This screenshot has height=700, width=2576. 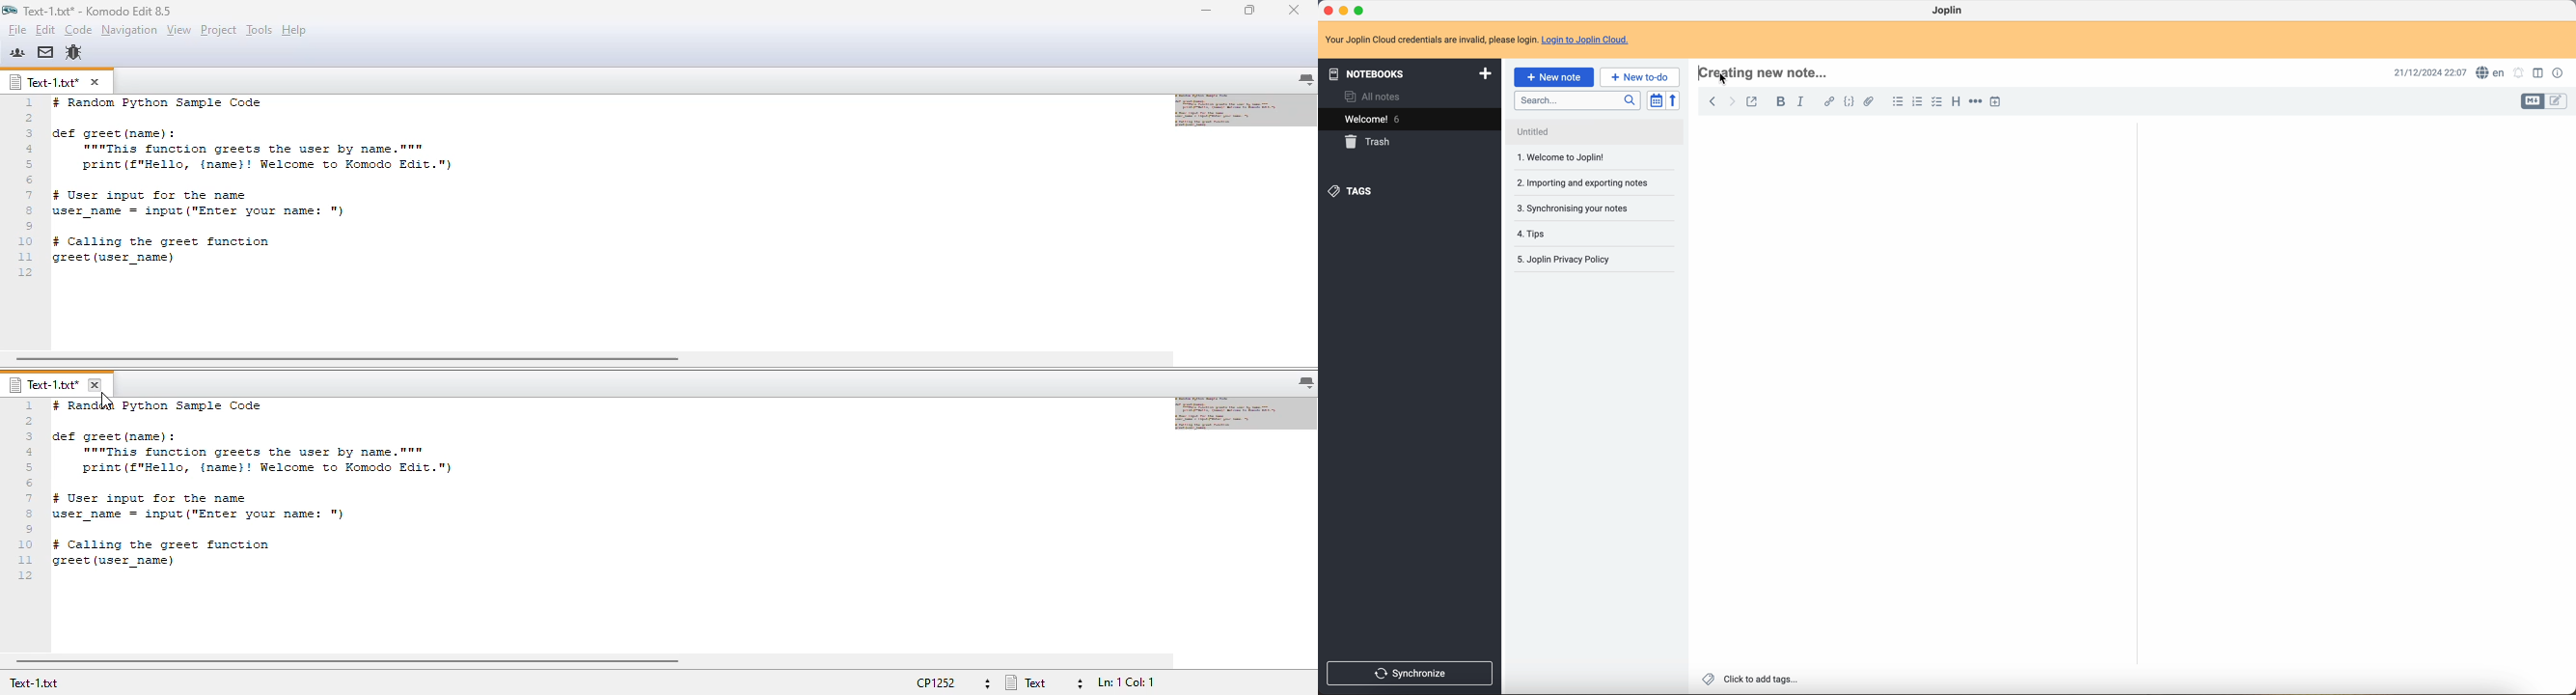 I want to click on notebooks, so click(x=1410, y=72).